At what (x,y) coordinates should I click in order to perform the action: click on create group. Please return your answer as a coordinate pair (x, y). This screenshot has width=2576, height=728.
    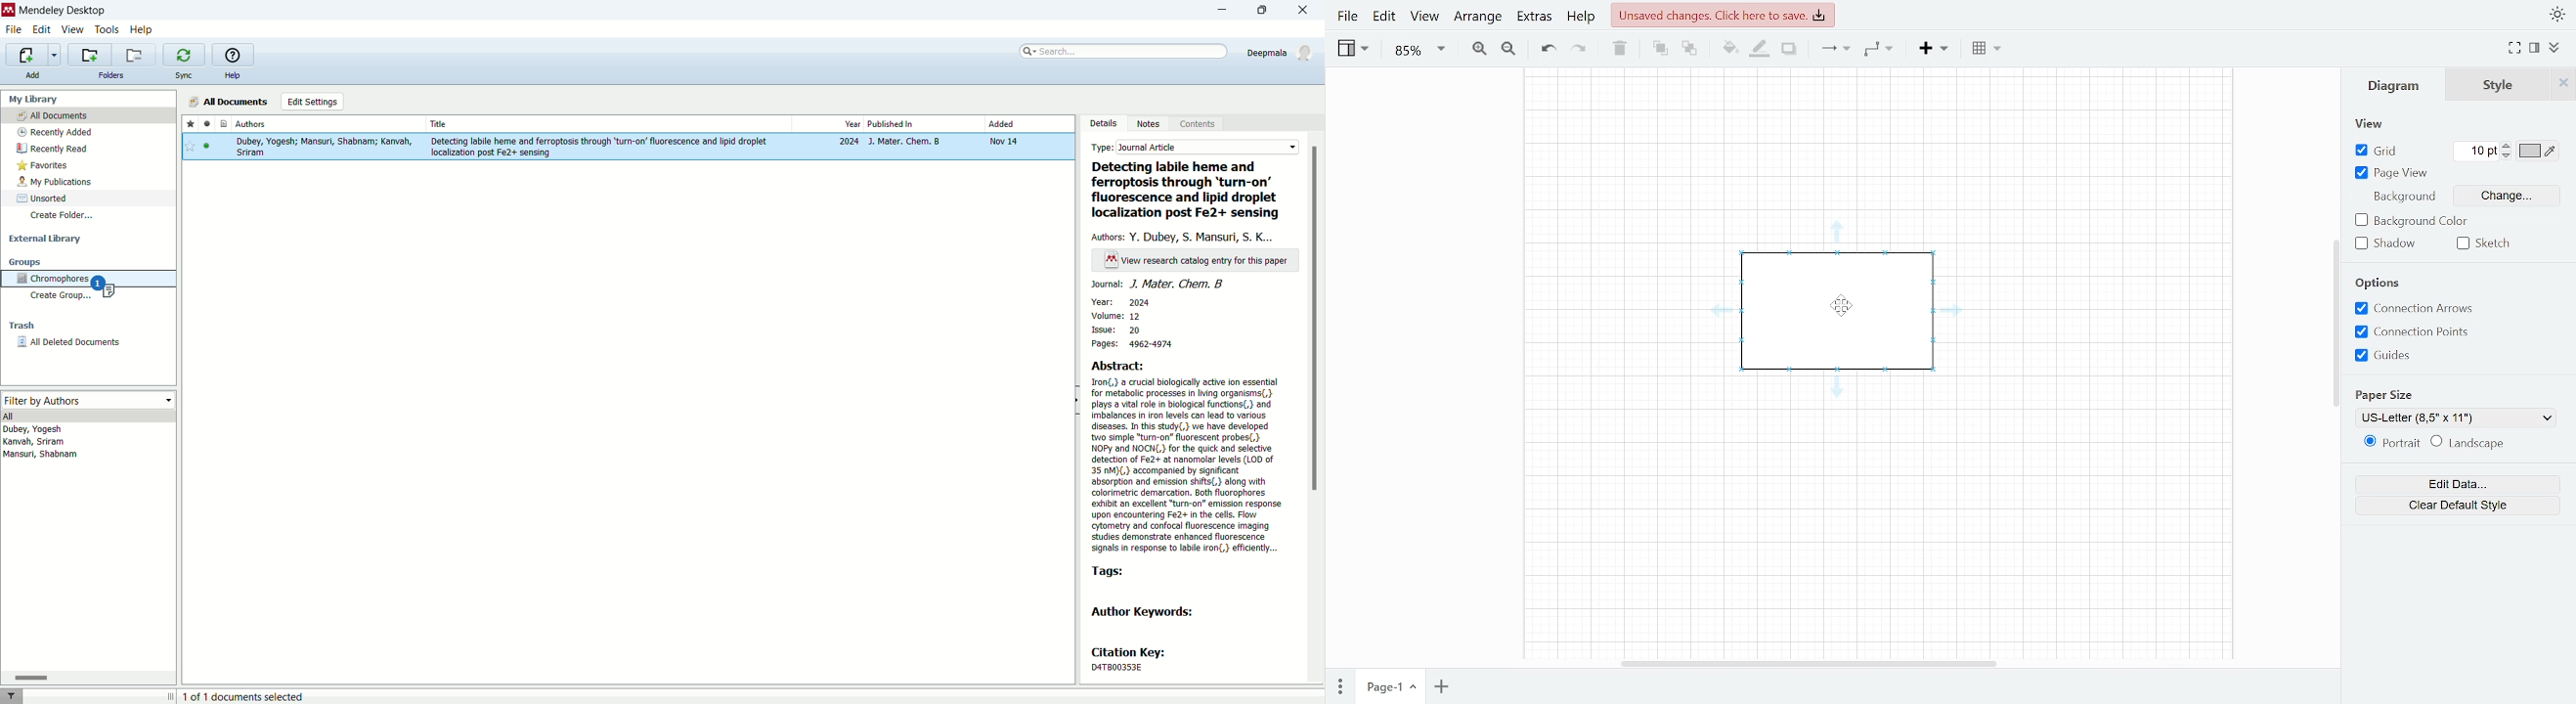
    Looking at the image, I should click on (64, 297).